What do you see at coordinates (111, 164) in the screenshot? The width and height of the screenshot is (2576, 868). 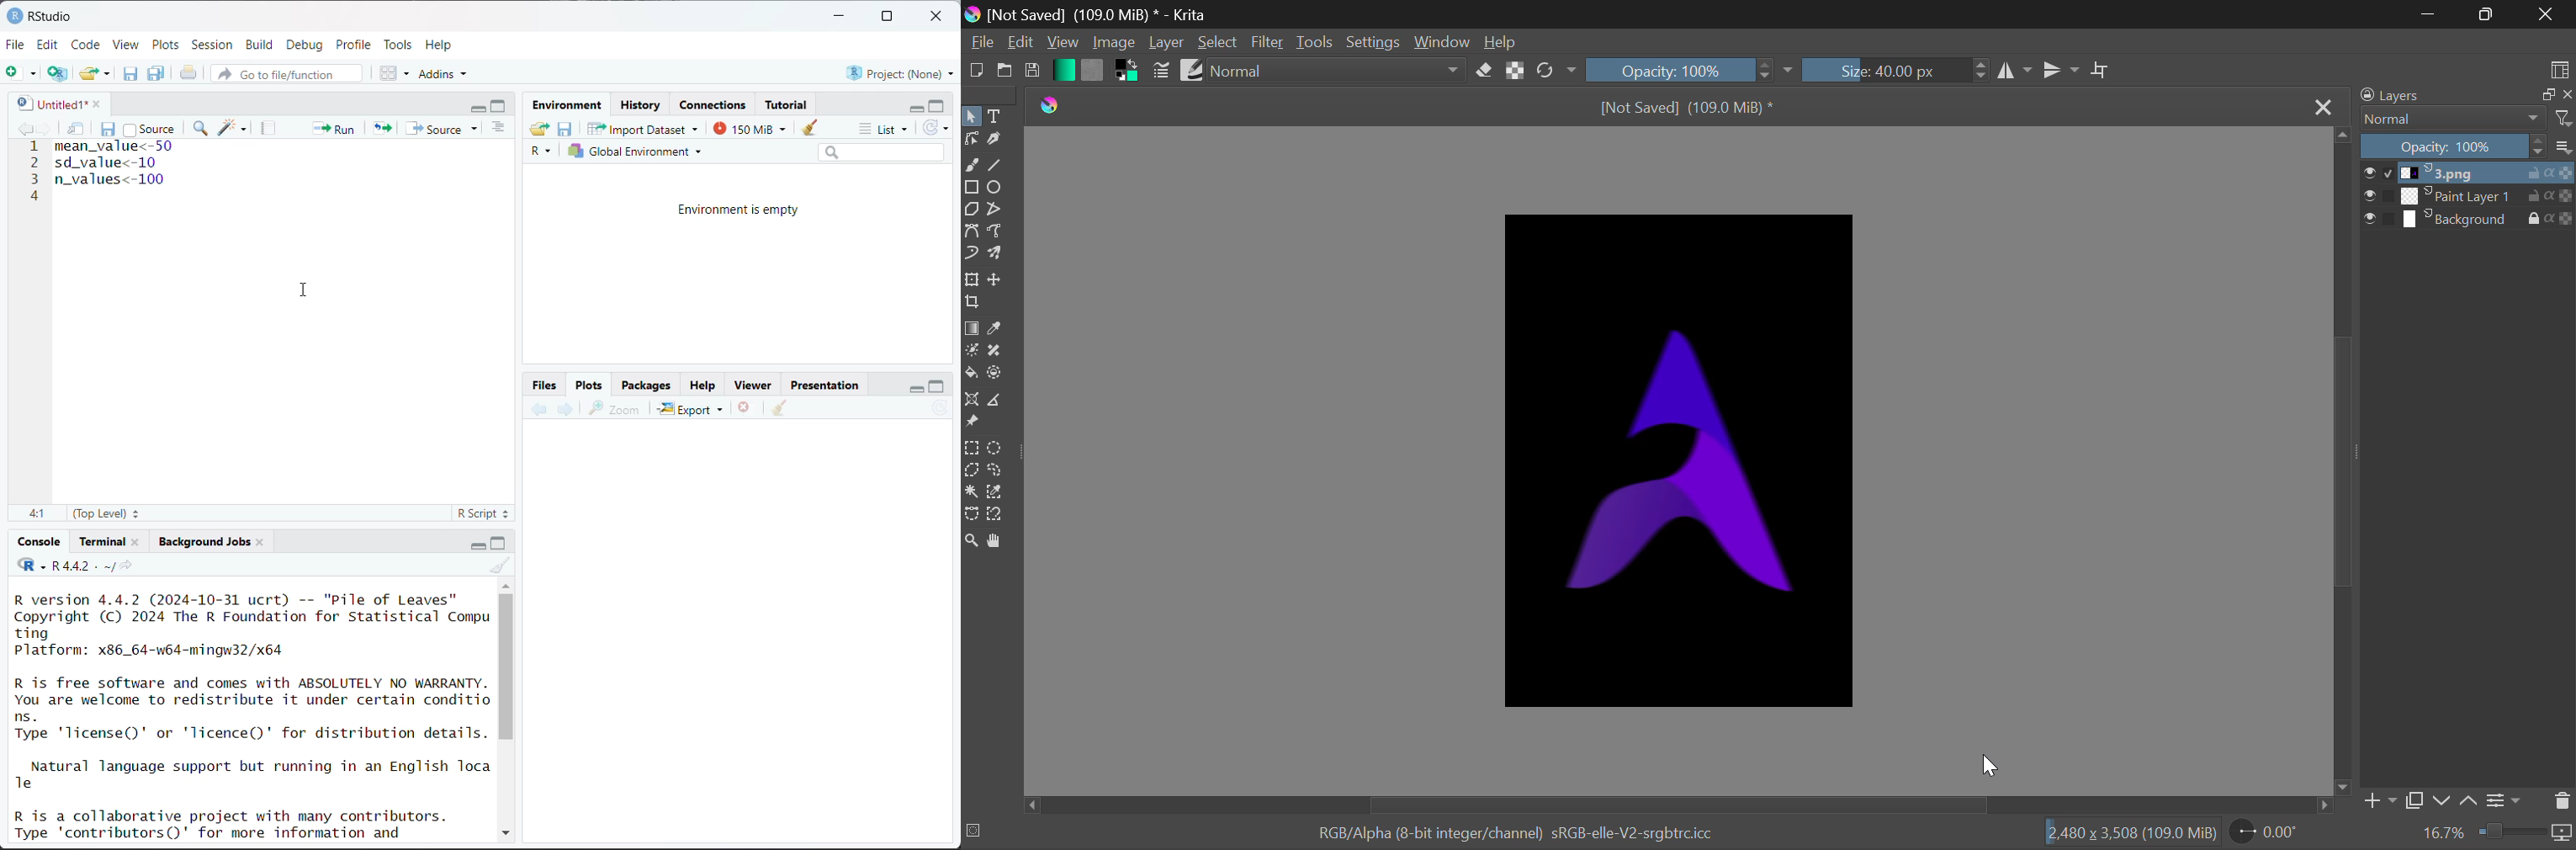 I see `sd_value<-10` at bounding box center [111, 164].